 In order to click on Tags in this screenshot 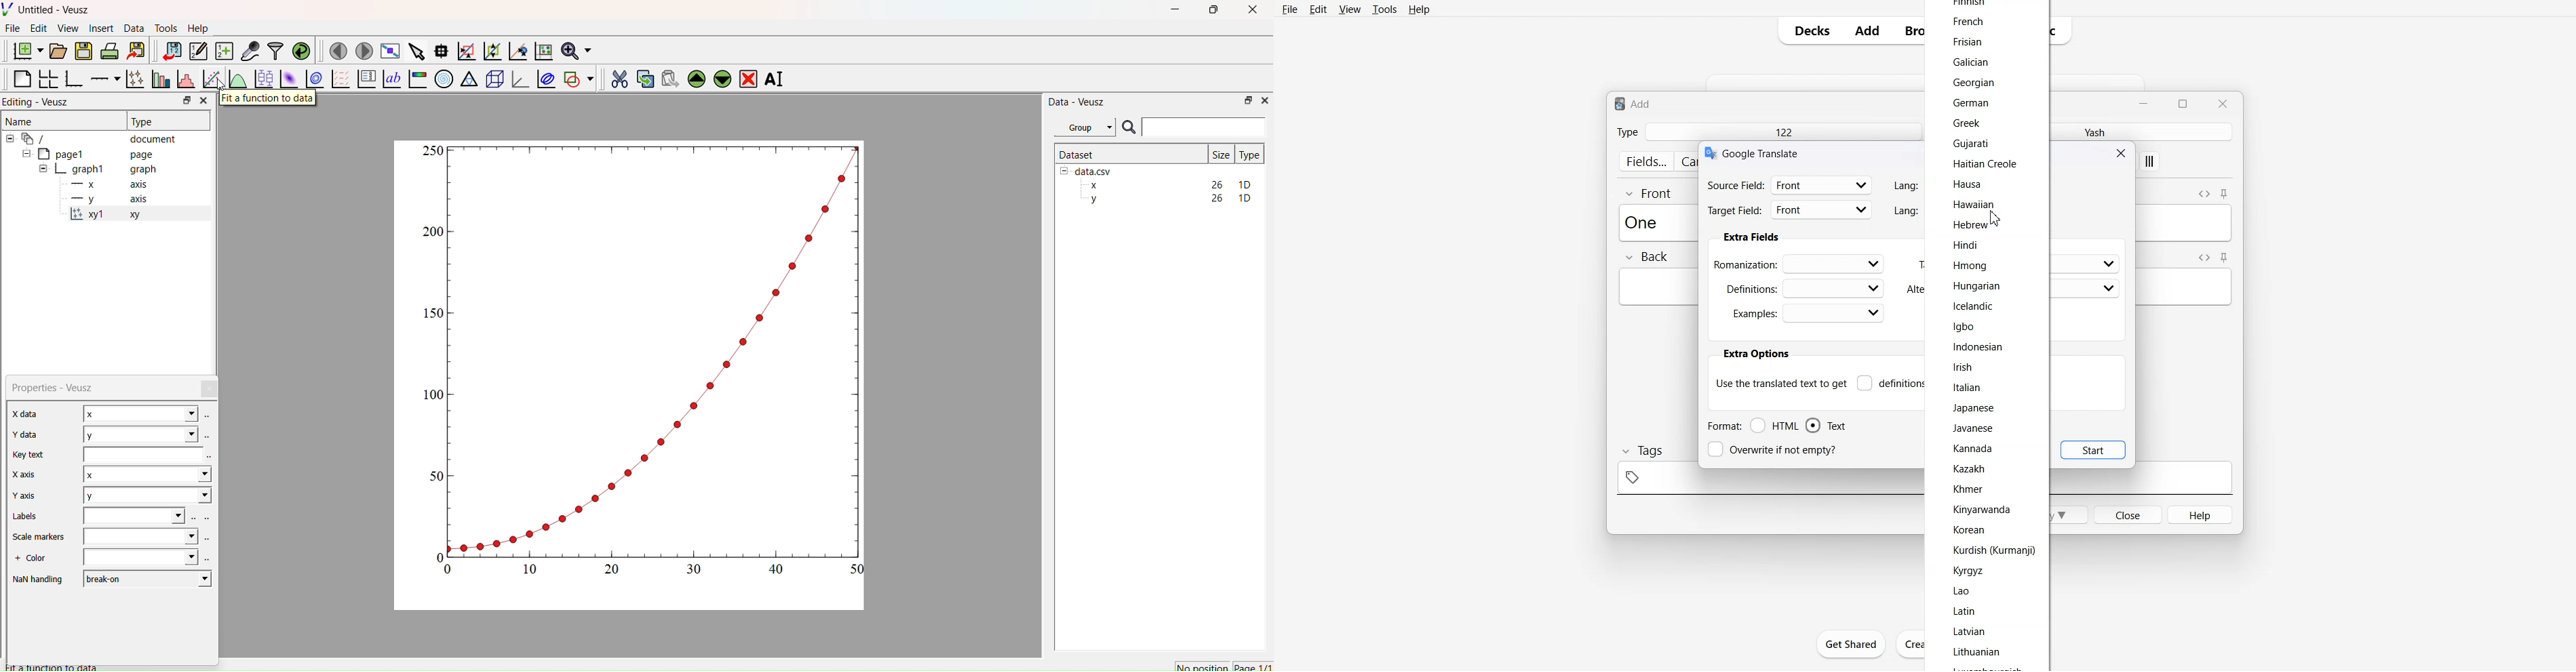, I will do `click(1641, 451)`.